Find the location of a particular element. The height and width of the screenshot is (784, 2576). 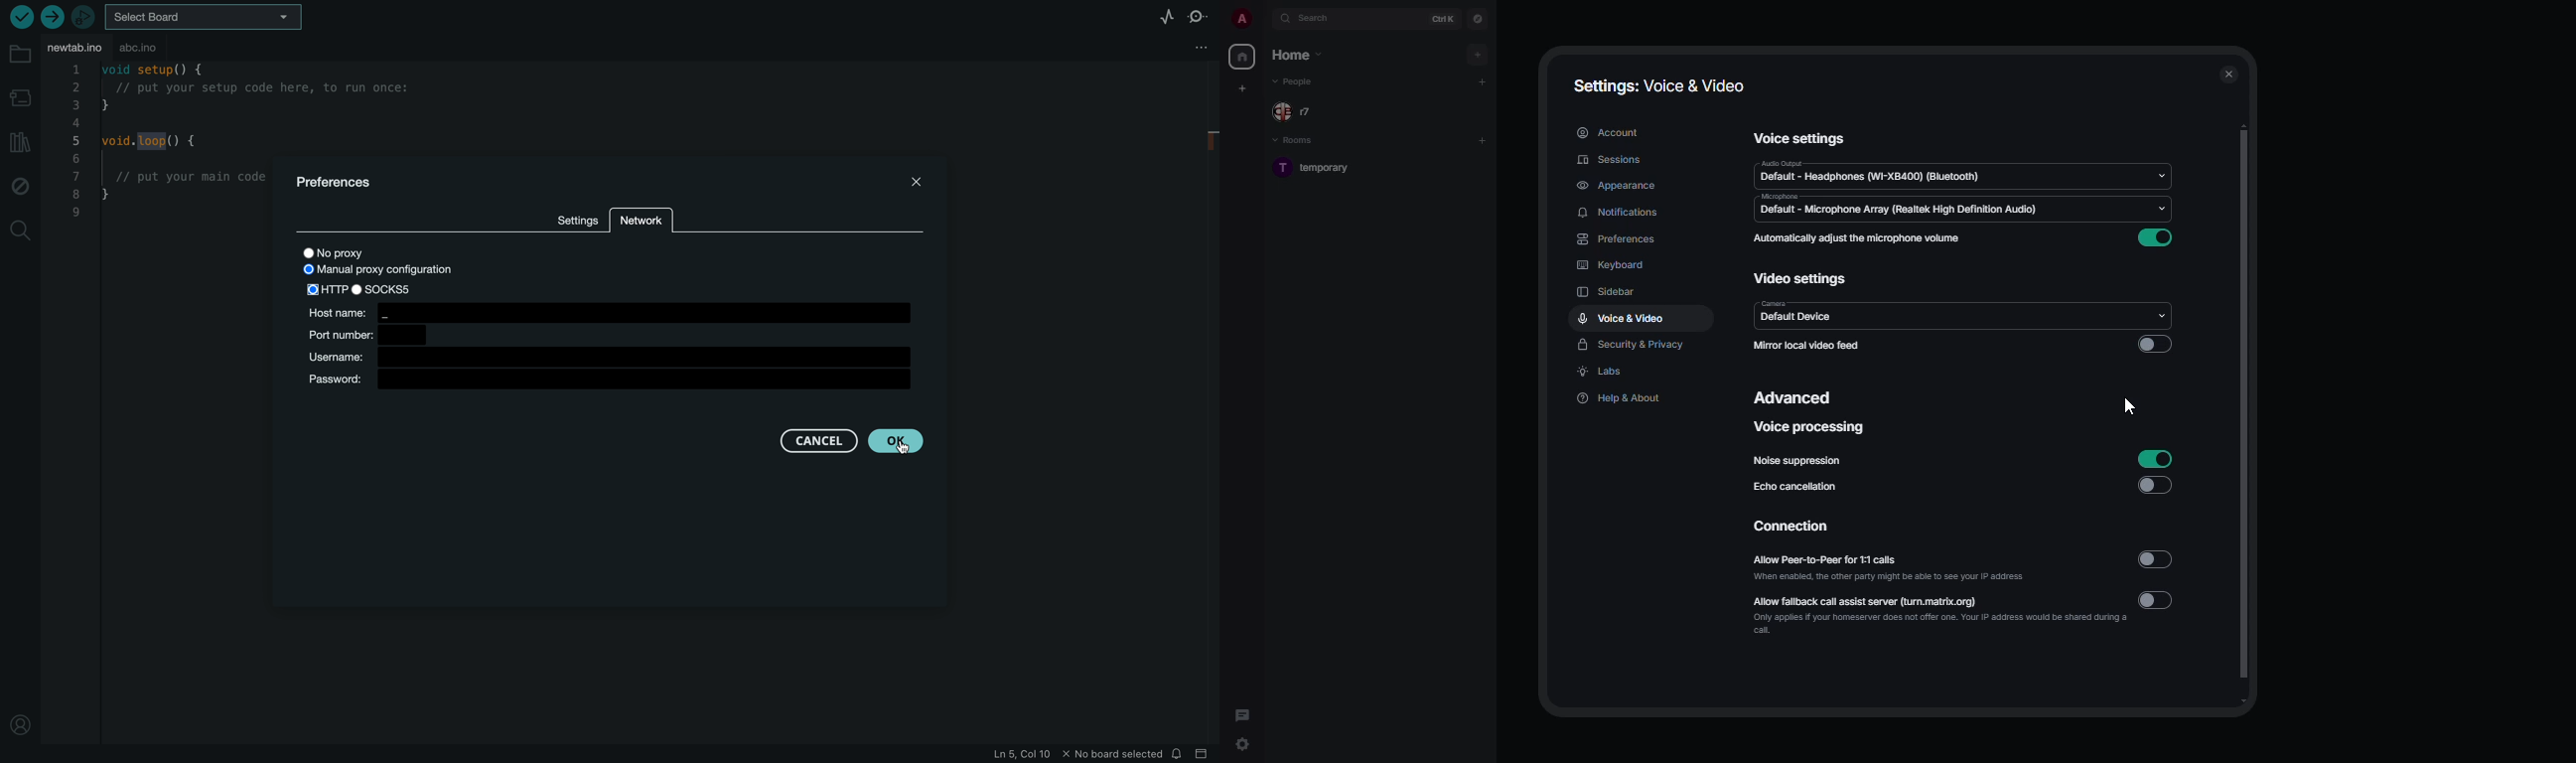

account is located at coordinates (1612, 130).